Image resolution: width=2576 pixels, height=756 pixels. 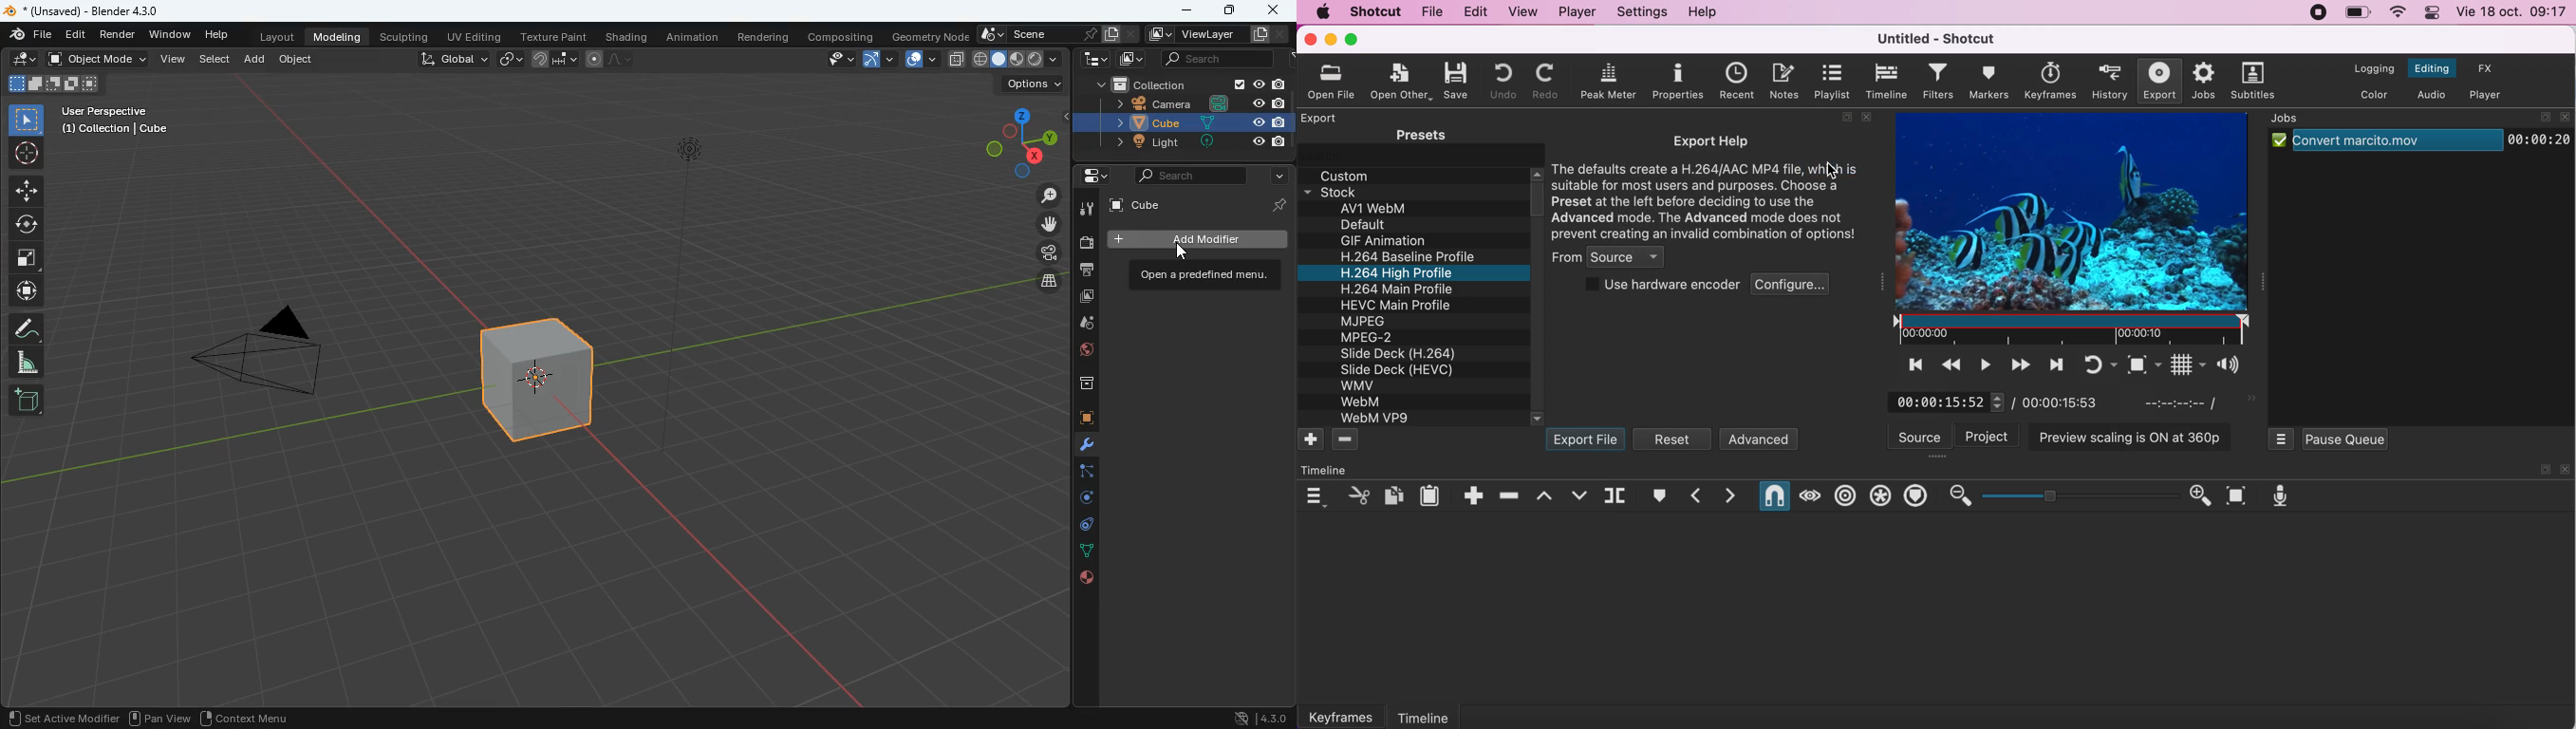 I want to click on toggle grid display on the player, so click(x=2173, y=366).